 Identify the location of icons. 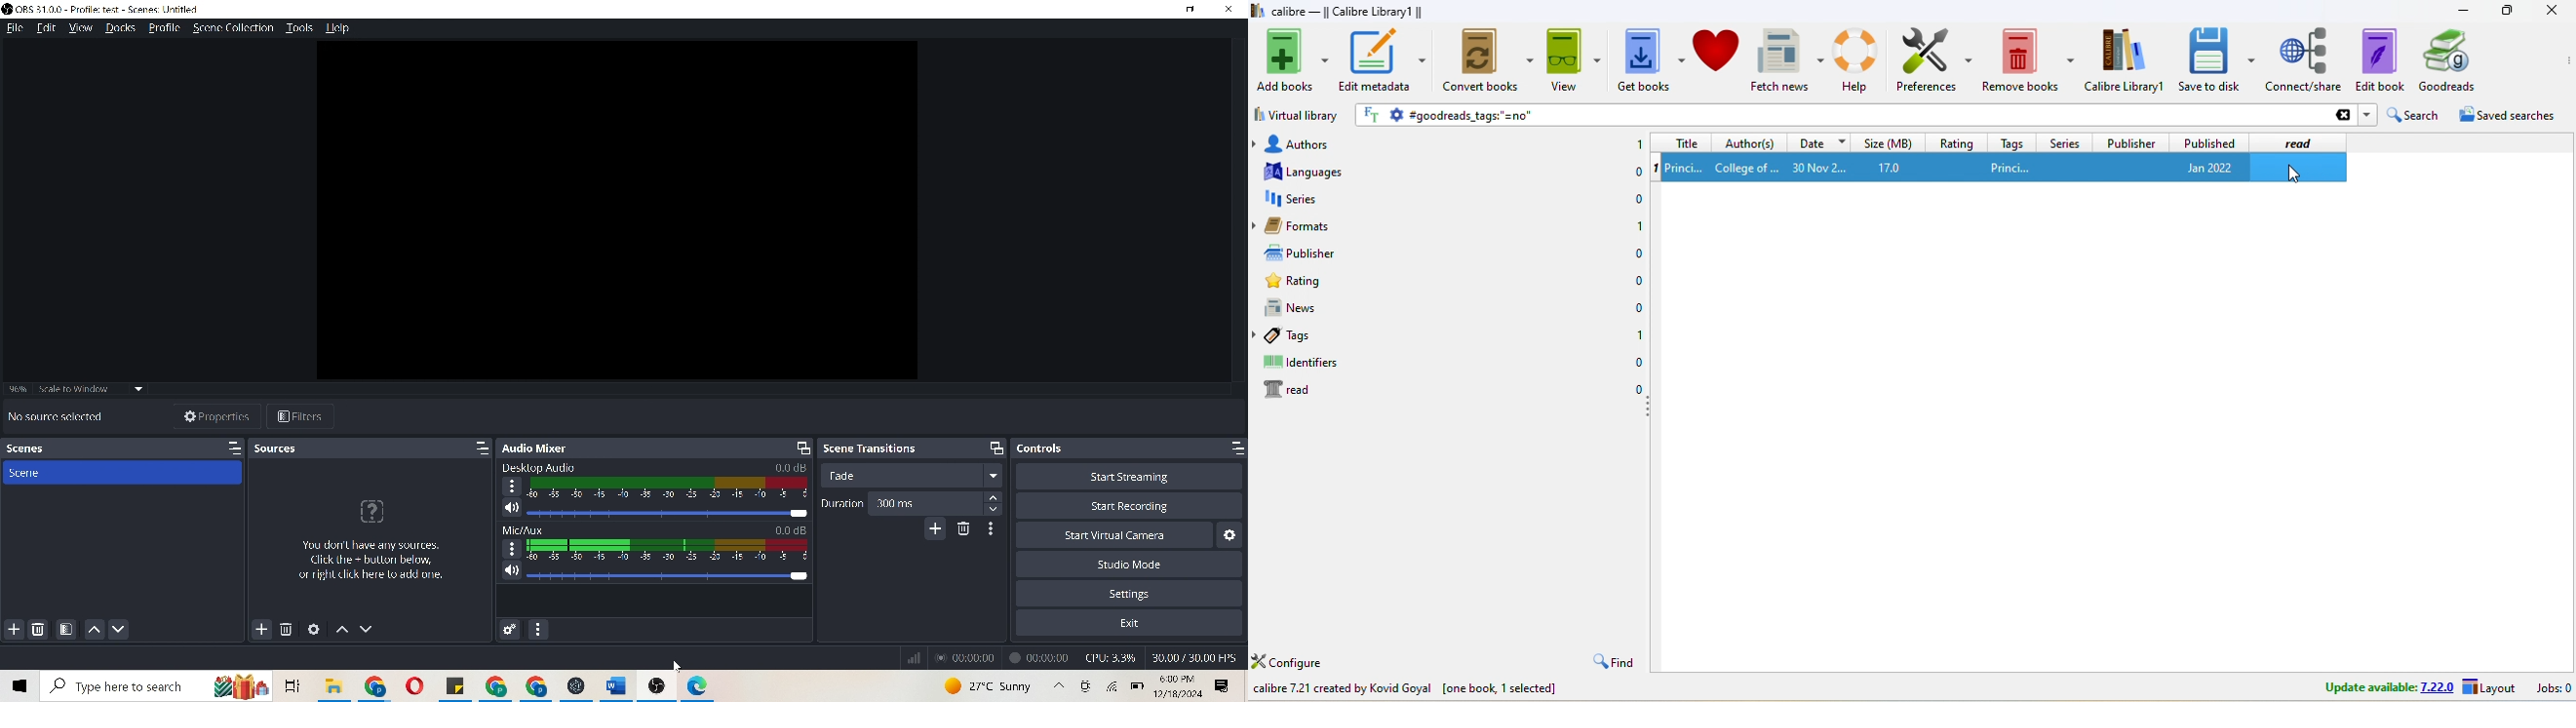
(259, 685).